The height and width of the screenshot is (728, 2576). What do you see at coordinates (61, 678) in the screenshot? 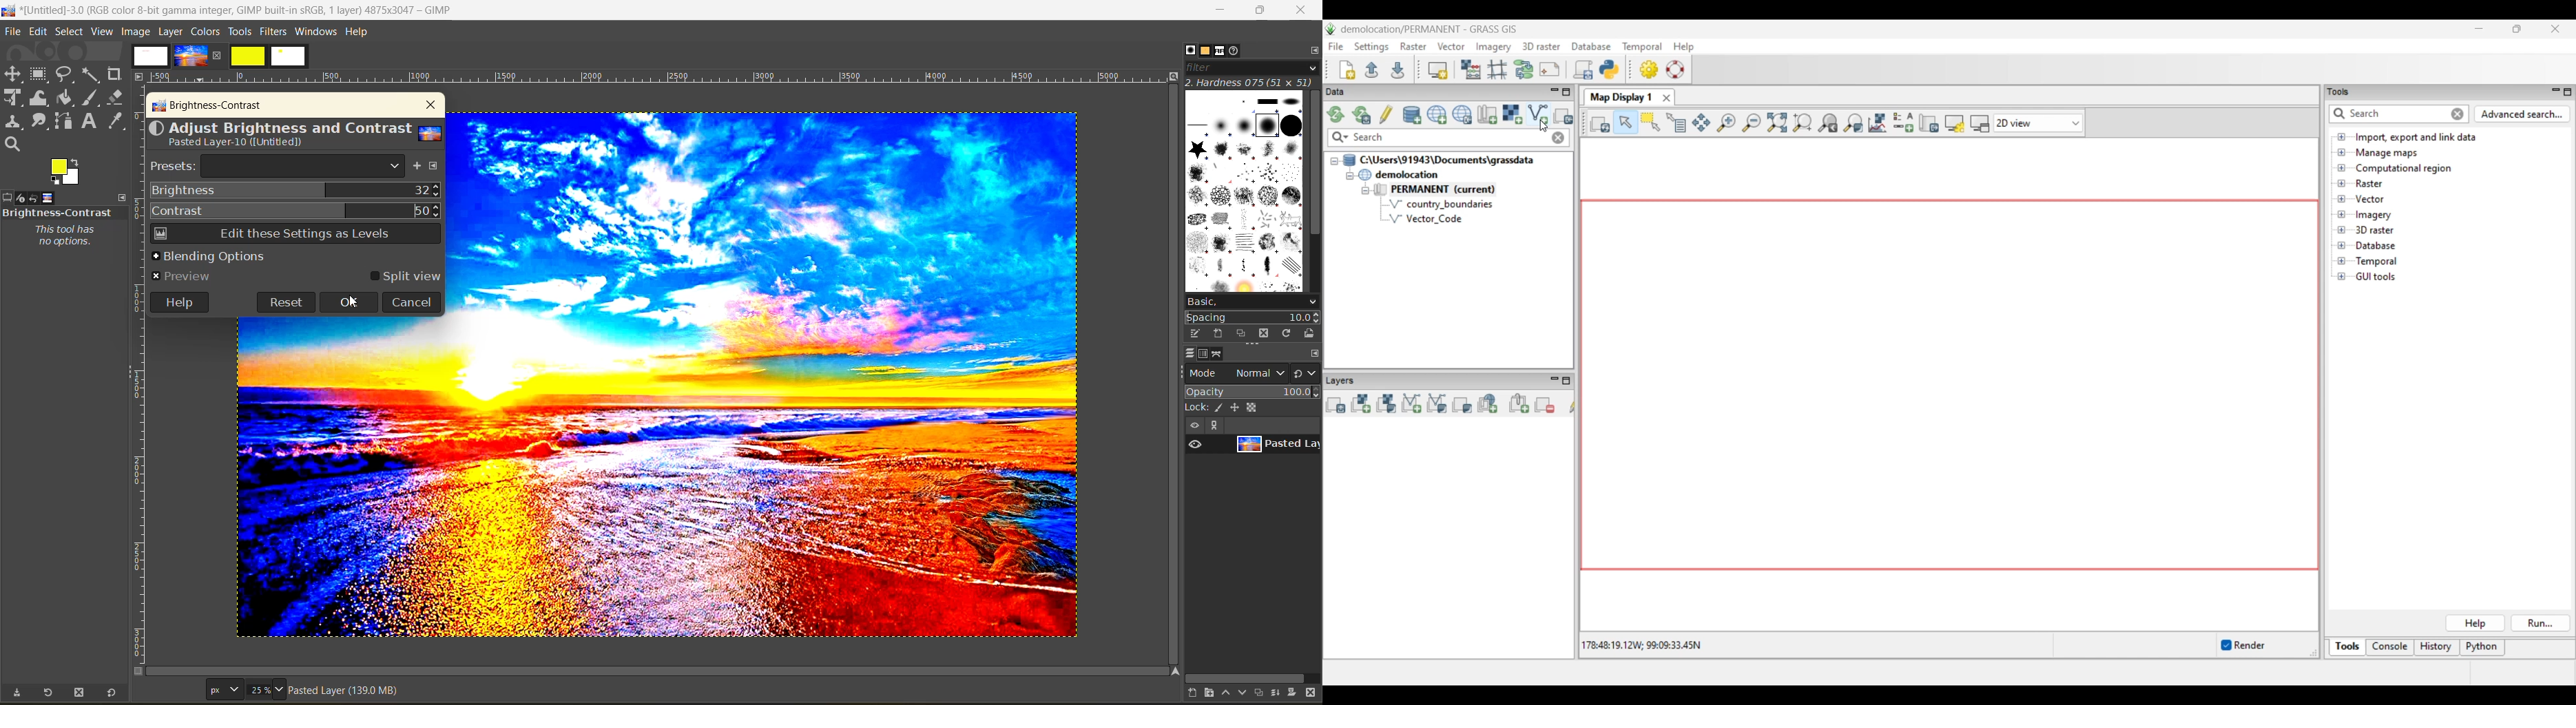
I see `horizontal scroll bar` at bounding box center [61, 678].